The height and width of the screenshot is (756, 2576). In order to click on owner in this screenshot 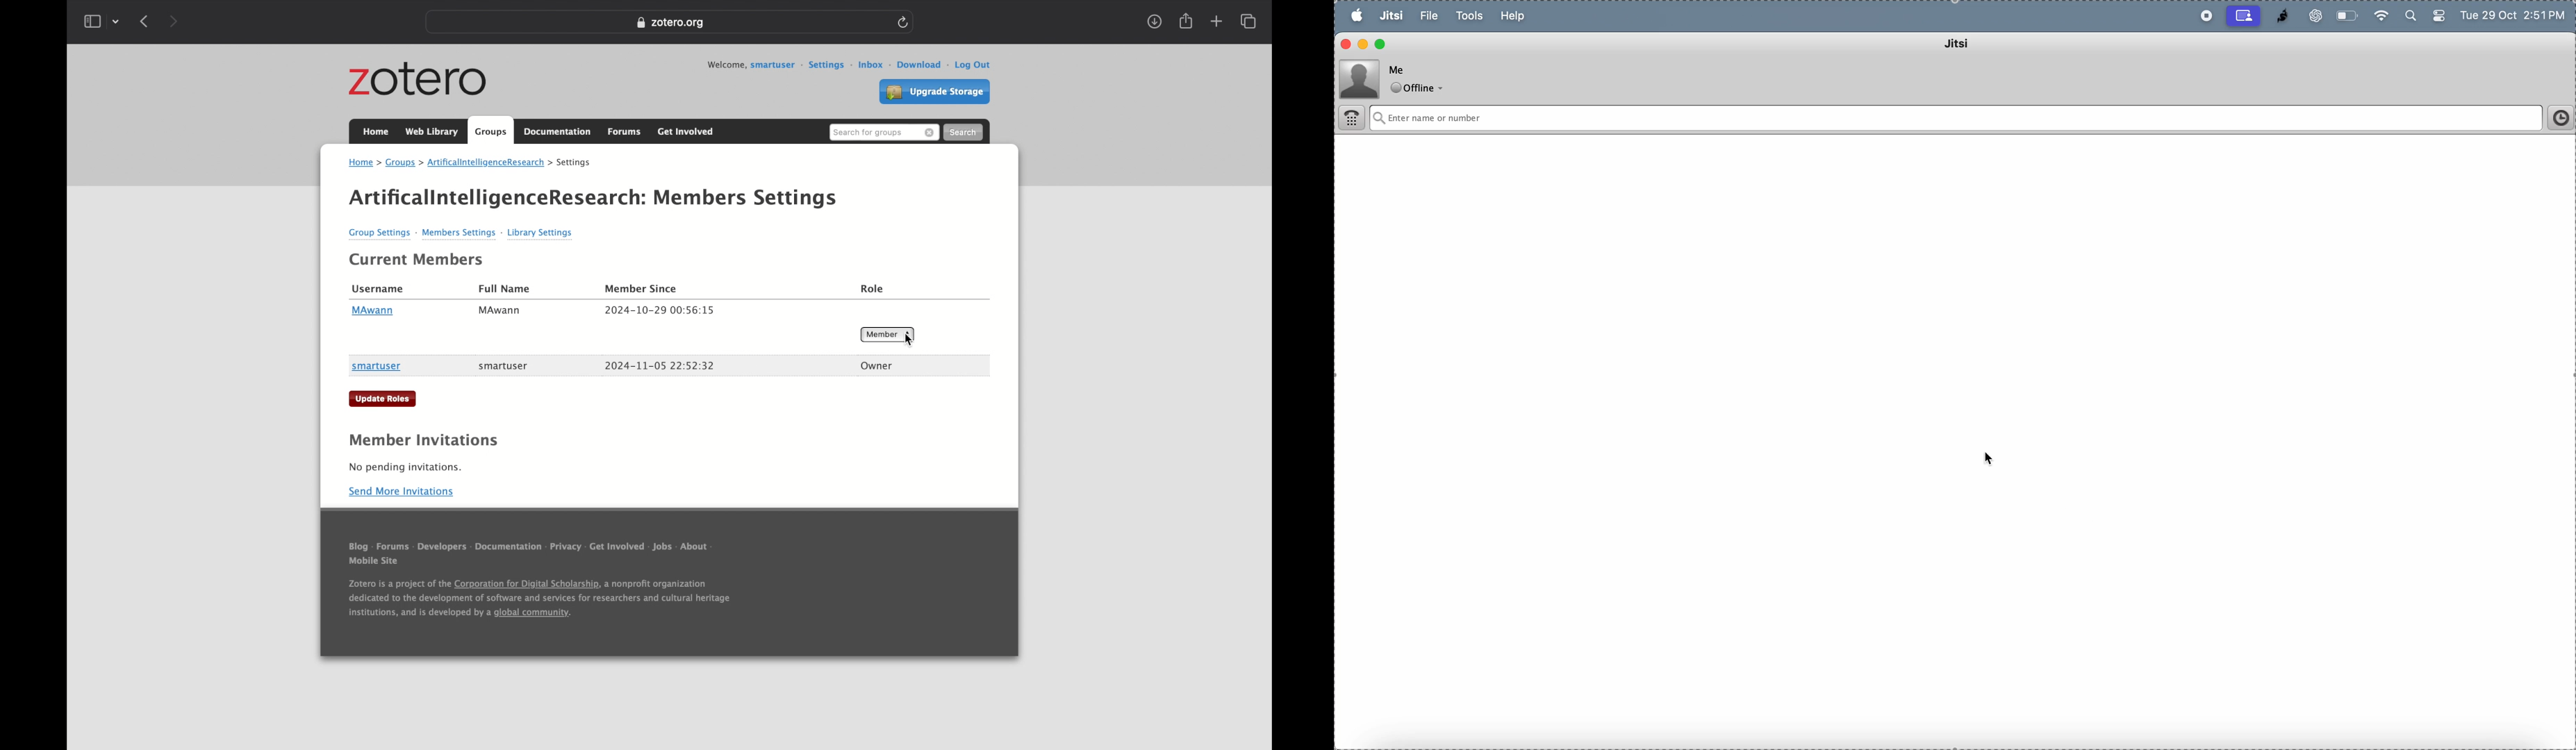, I will do `click(877, 366)`.